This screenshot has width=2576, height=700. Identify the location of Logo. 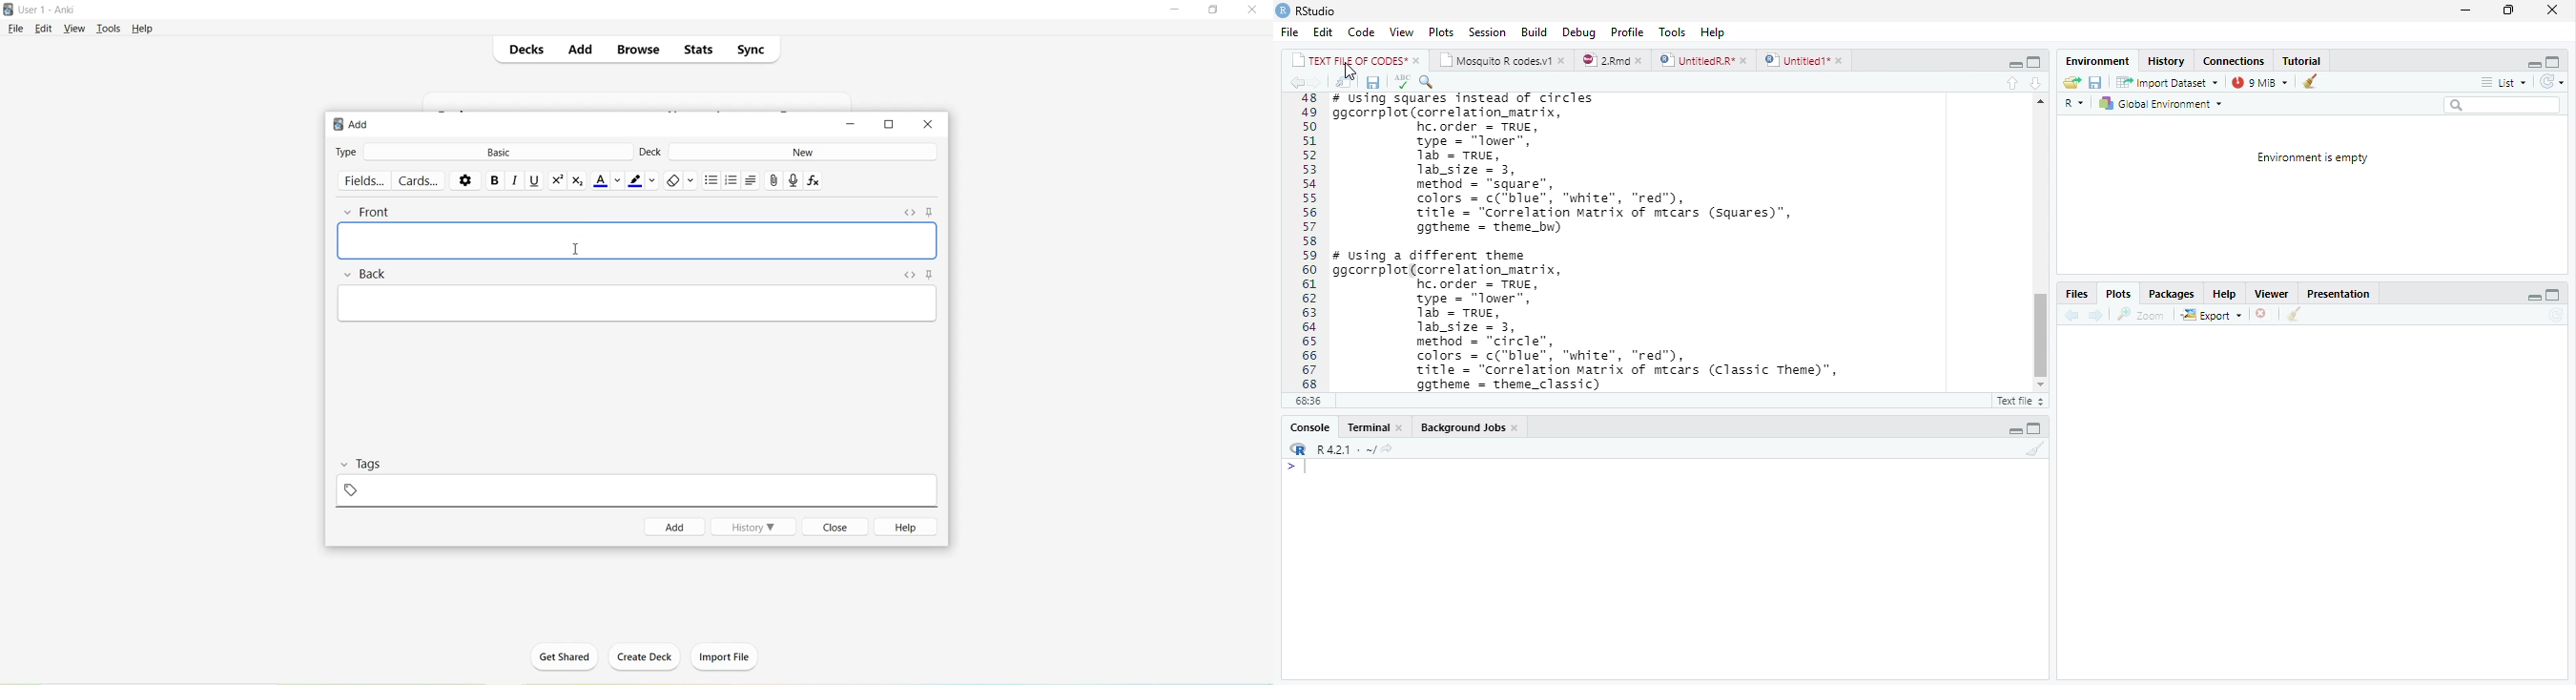
(8, 9).